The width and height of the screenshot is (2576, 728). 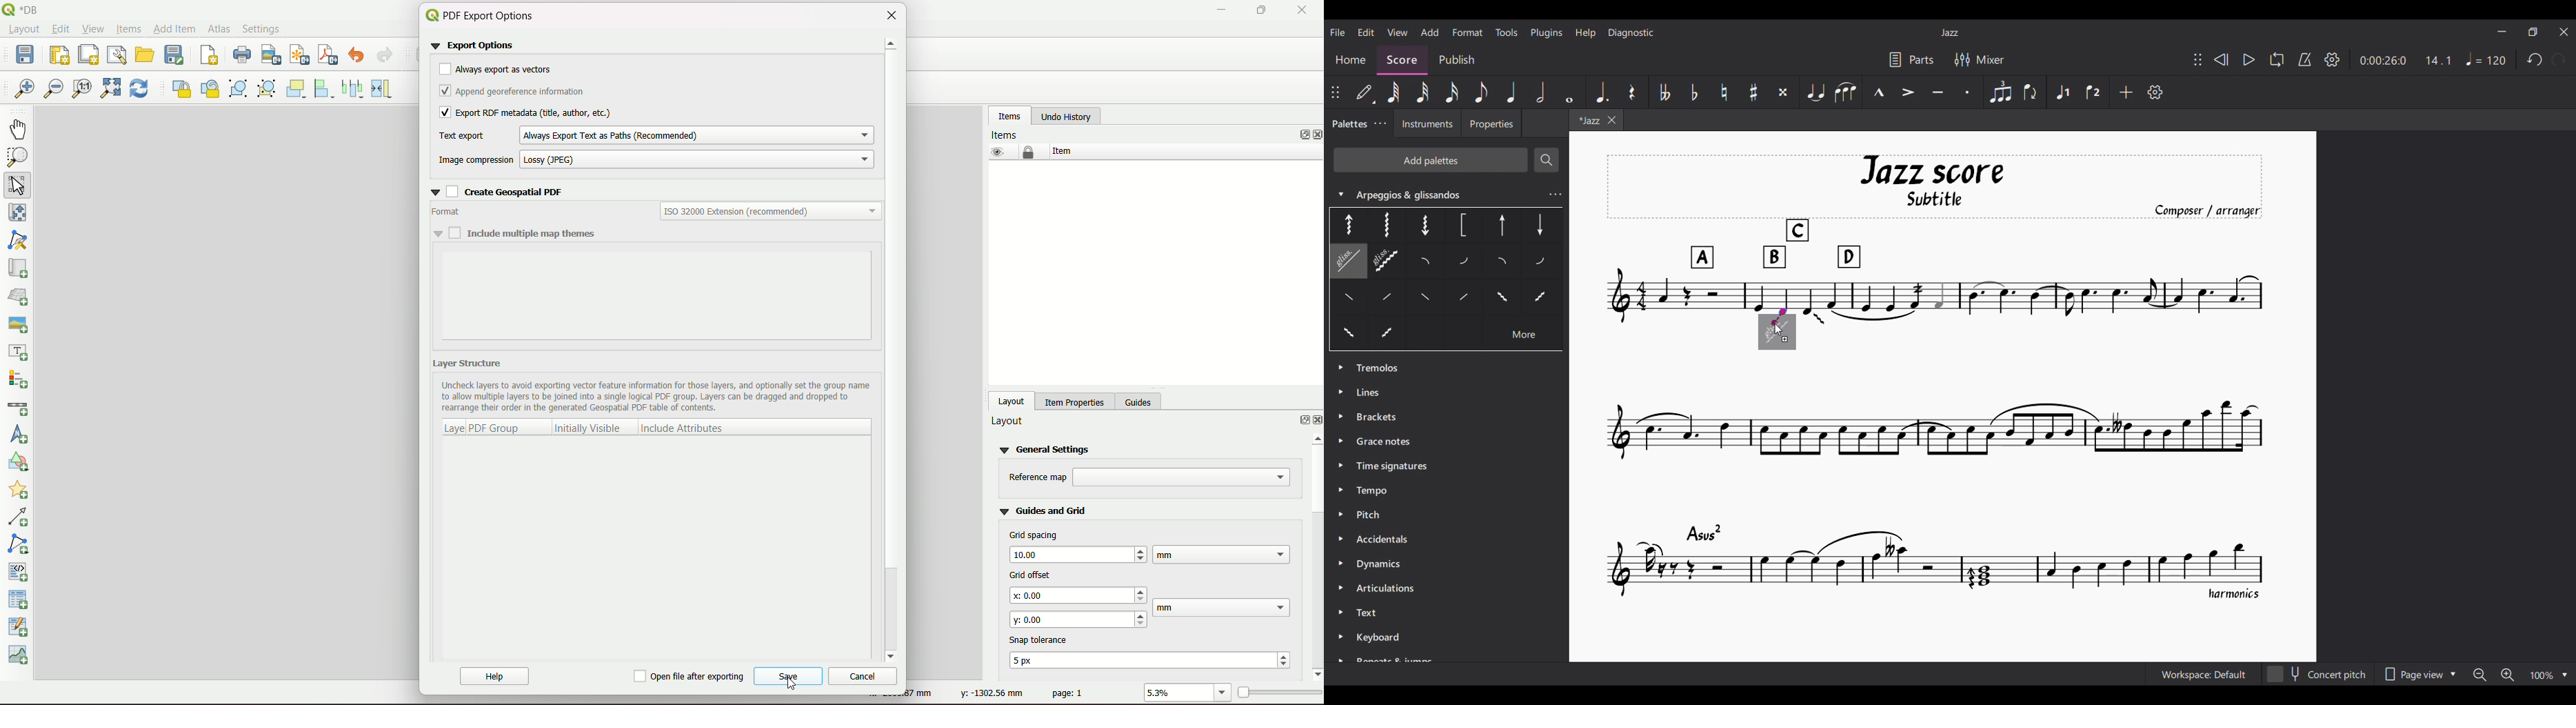 What do you see at coordinates (271, 56) in the screenshot?
I see `export as image` at bounding box center [271, 56].